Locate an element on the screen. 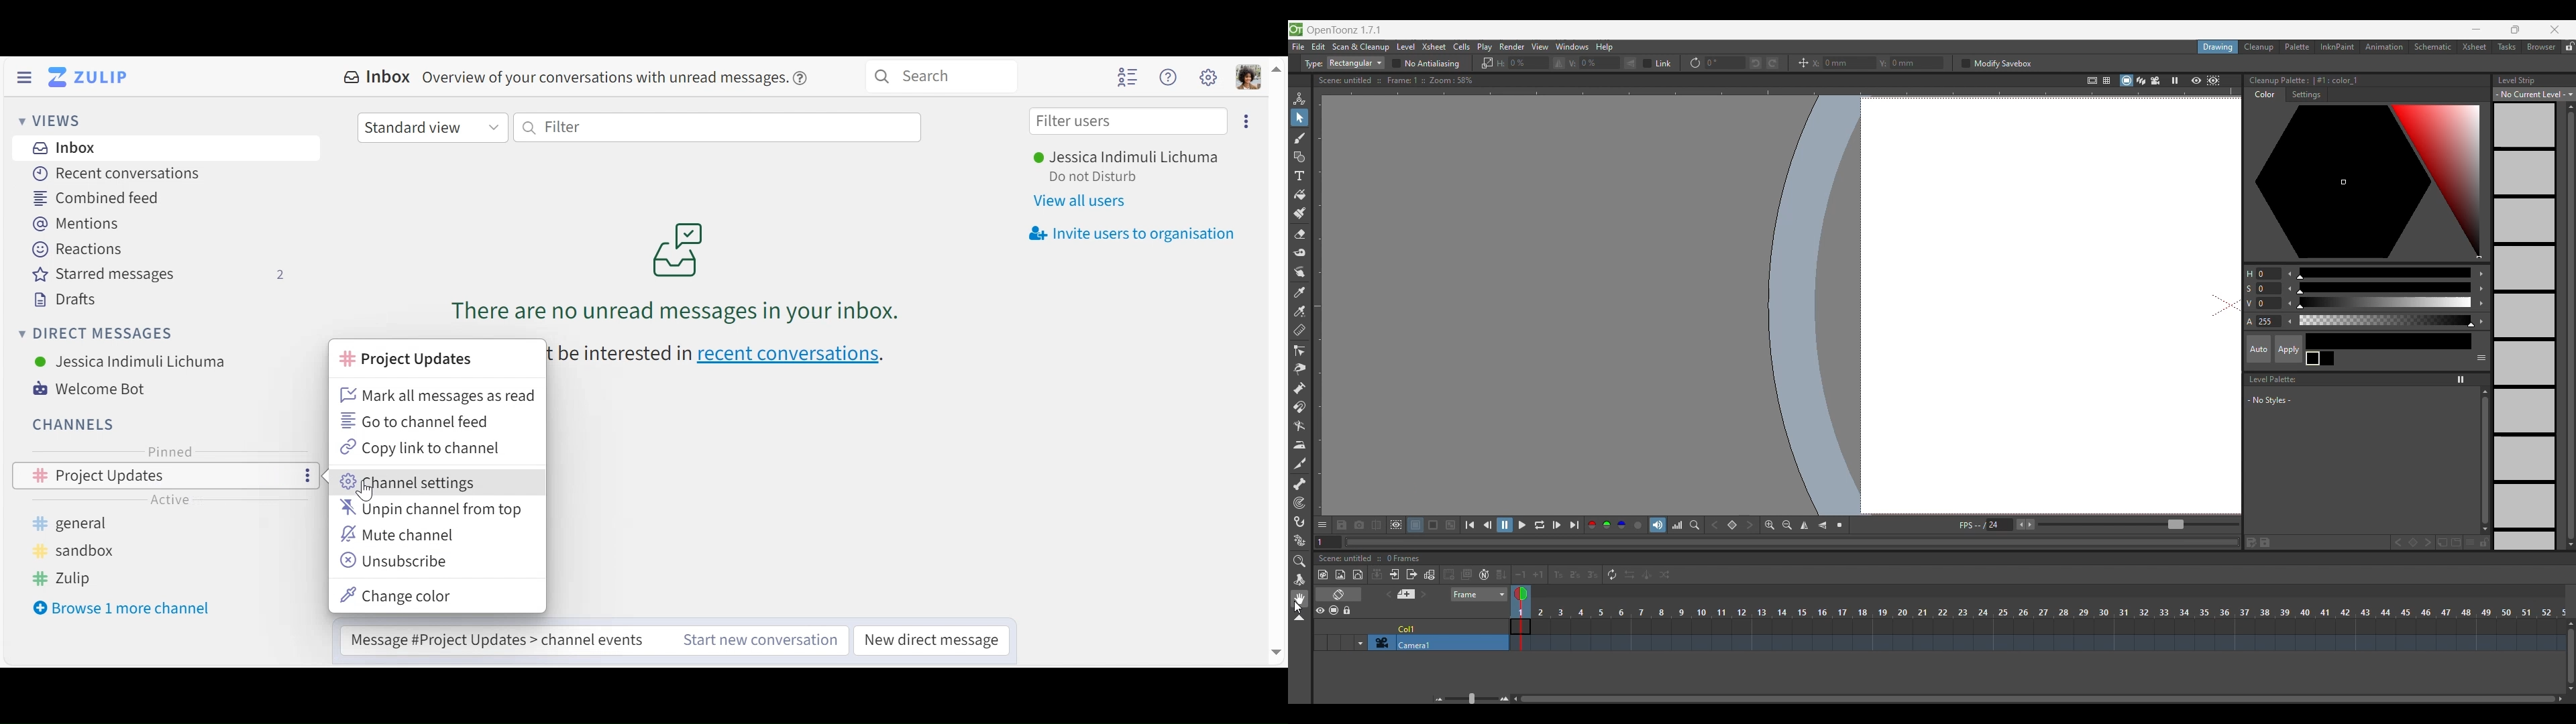  Starred messages is located at coordinates (156, 274).